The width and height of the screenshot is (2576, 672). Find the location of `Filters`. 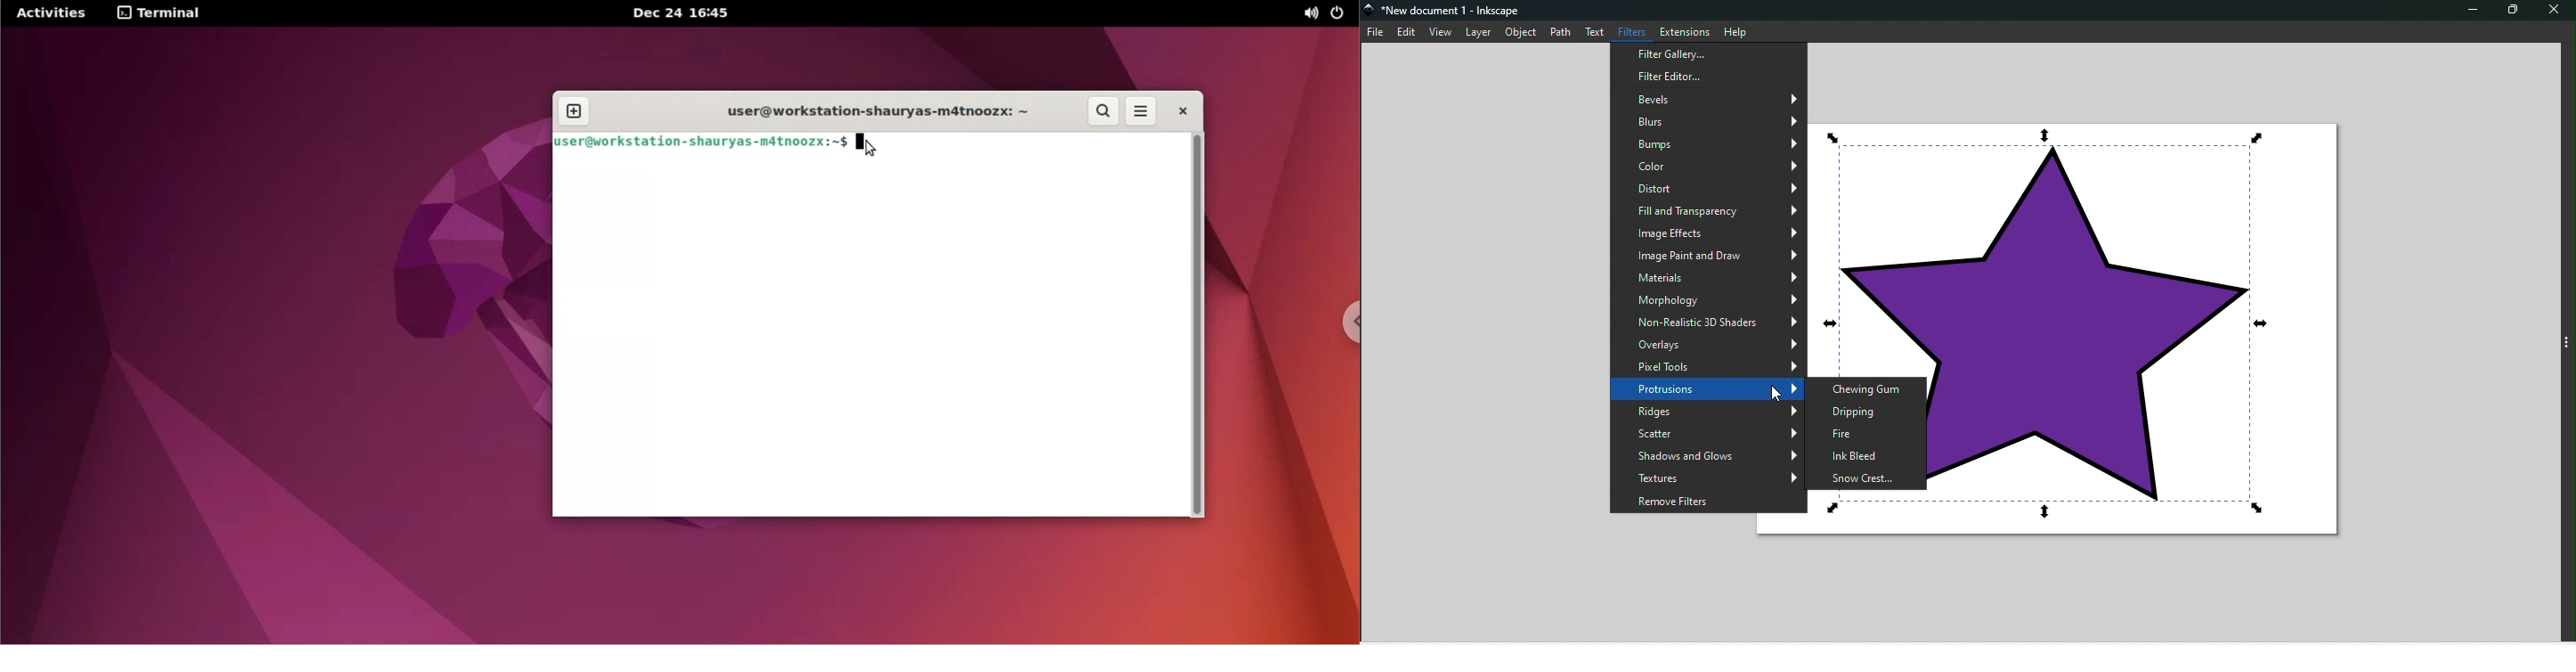

Filters is located at coordinates (1635, 31).